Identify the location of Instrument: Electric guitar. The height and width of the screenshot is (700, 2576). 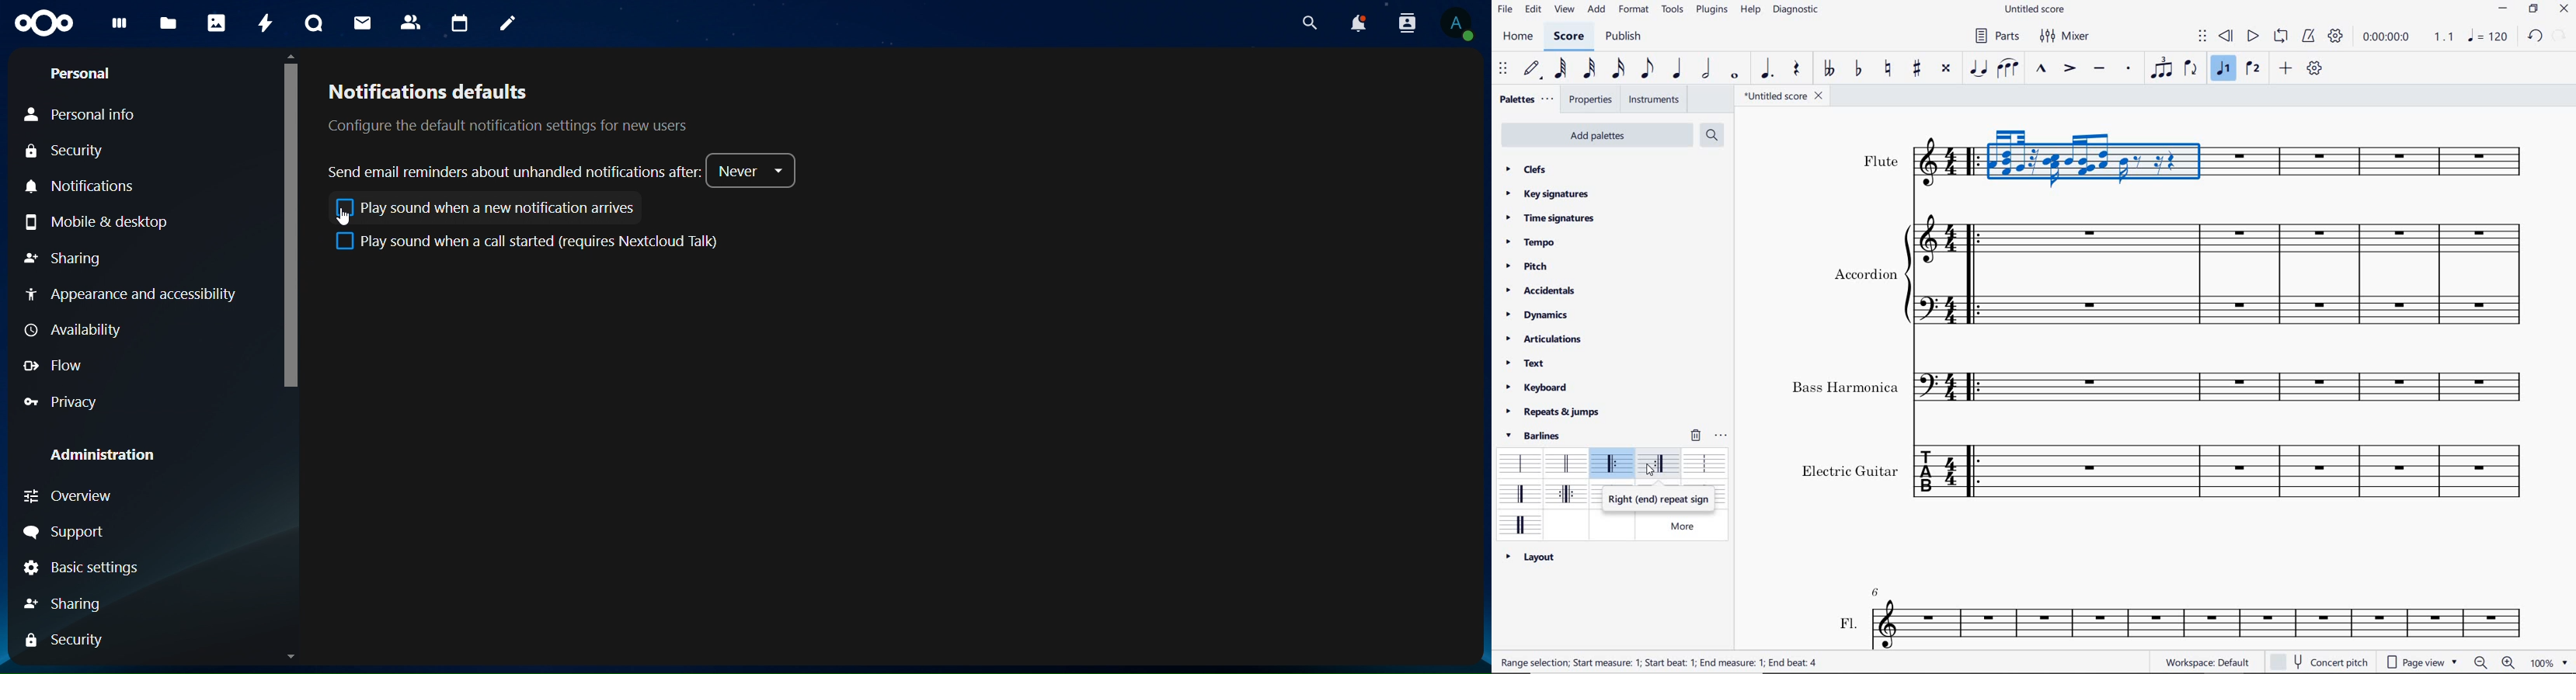
(2254, 156).